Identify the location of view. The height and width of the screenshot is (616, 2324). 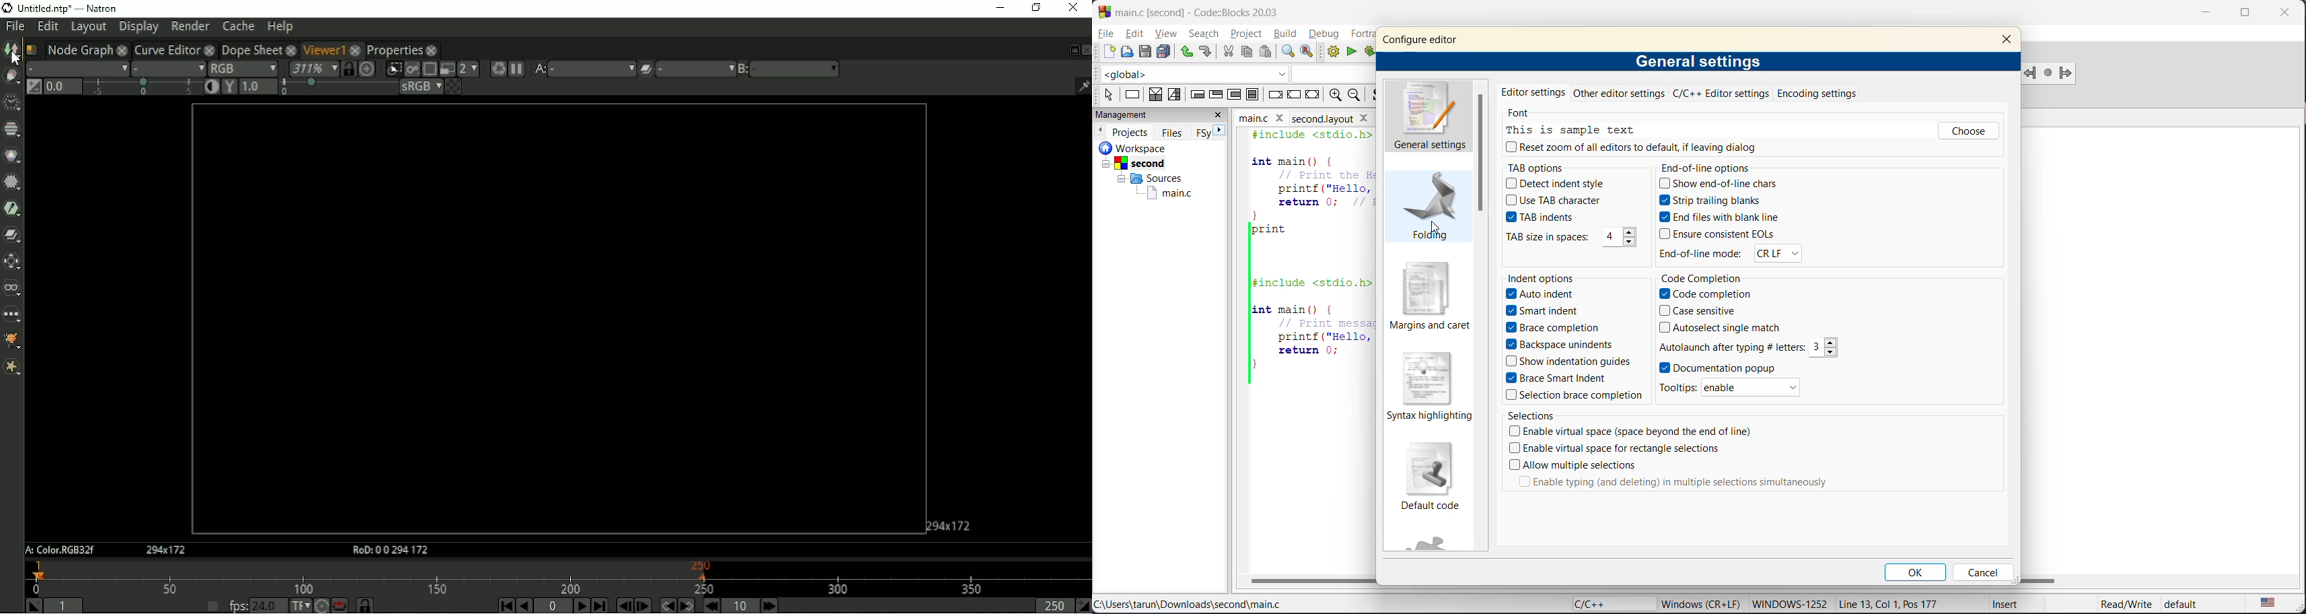
(1167, 33).